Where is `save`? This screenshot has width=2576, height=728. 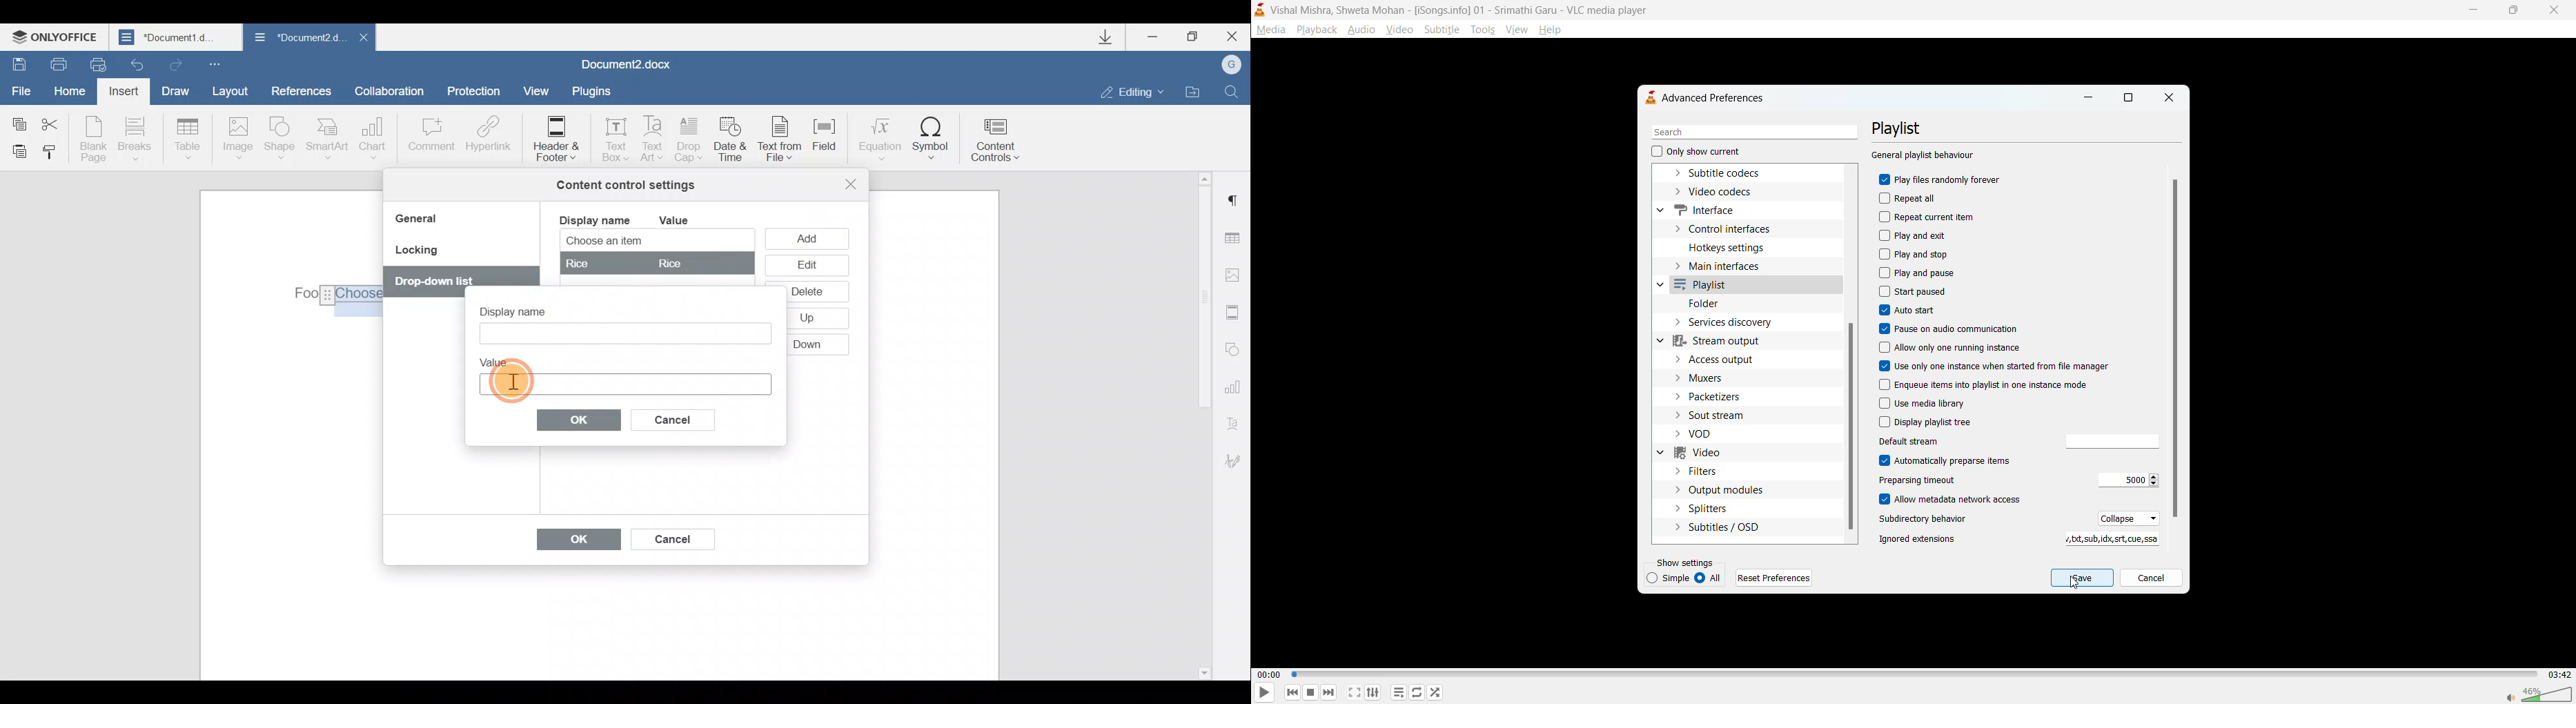 save is located at coordinates (2083, 578).